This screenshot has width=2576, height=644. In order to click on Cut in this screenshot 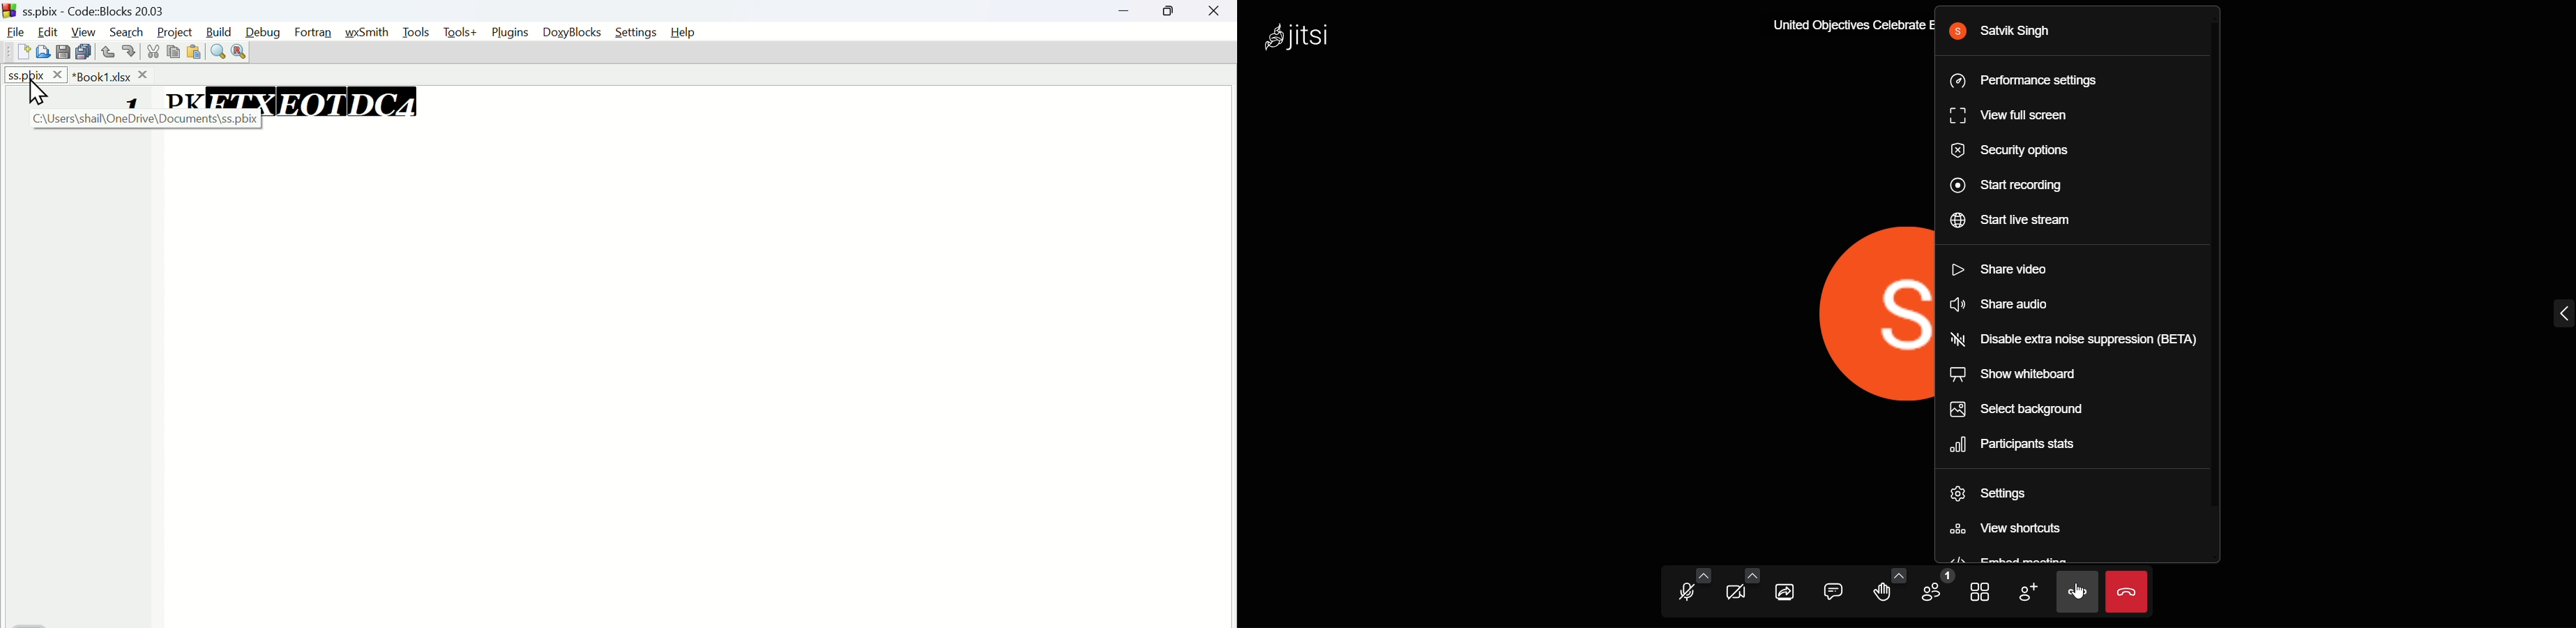, I will do `click(151, 51)`.